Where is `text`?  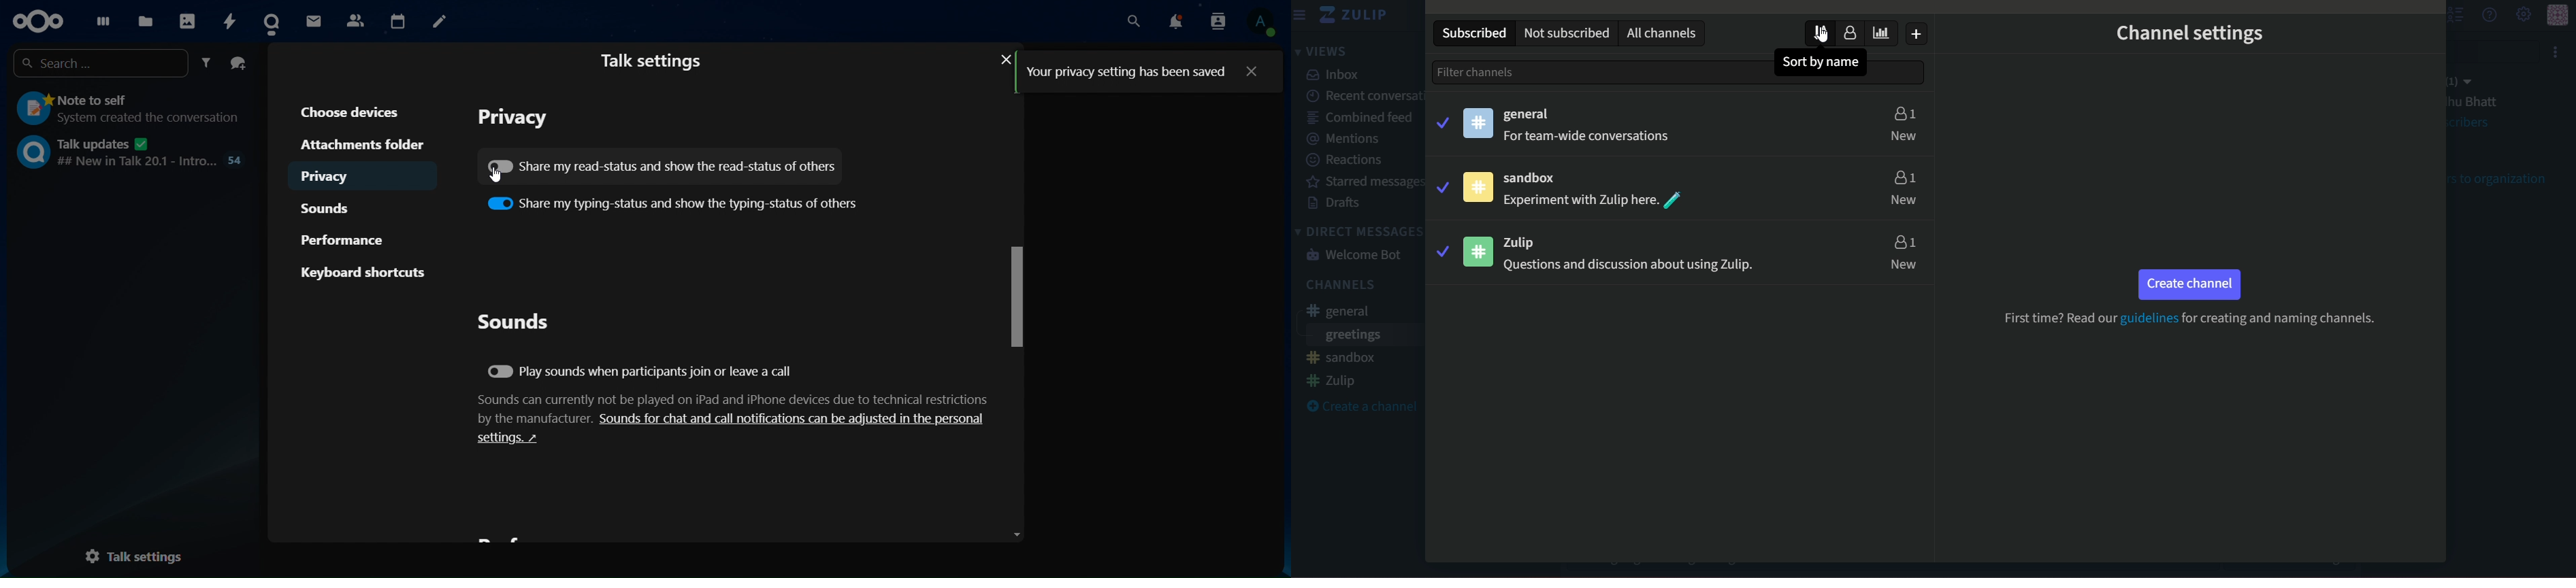
text is located at coordinates (735, 419).